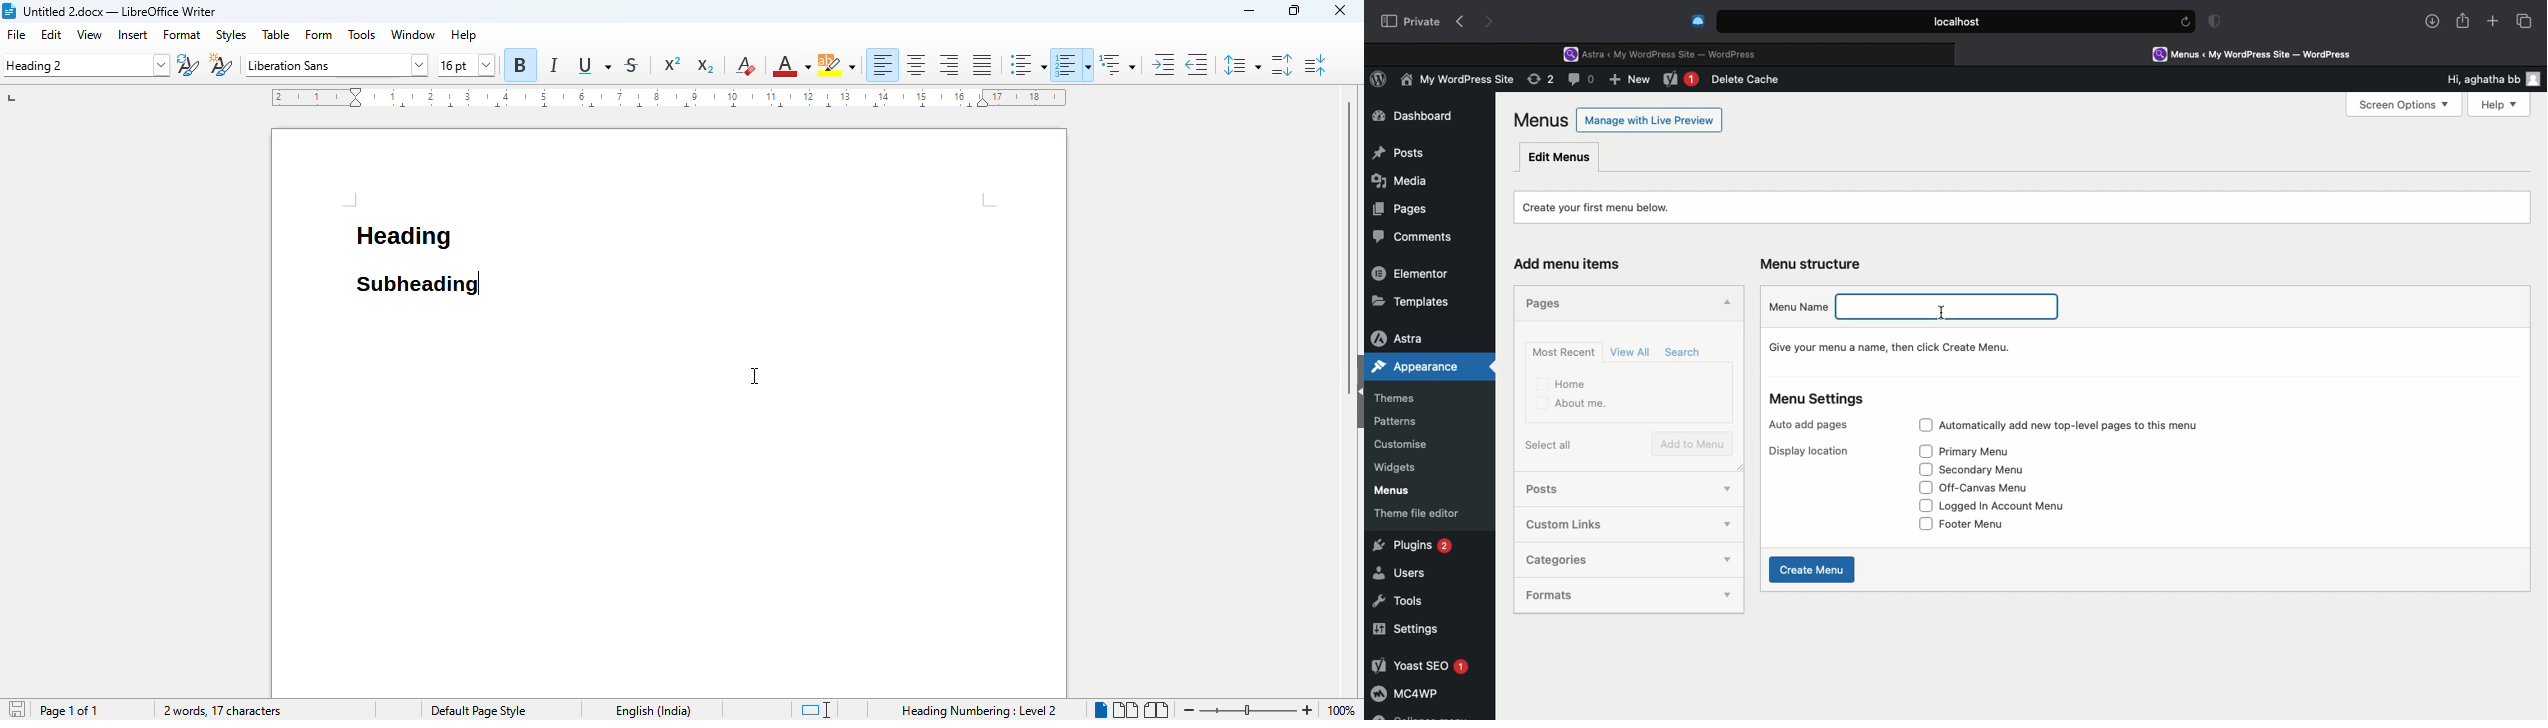 The height and width of the screenshot is (728, 2548). Describe the element at coordinates (1727, 597) in the screenshot. I see `Show` at that location.